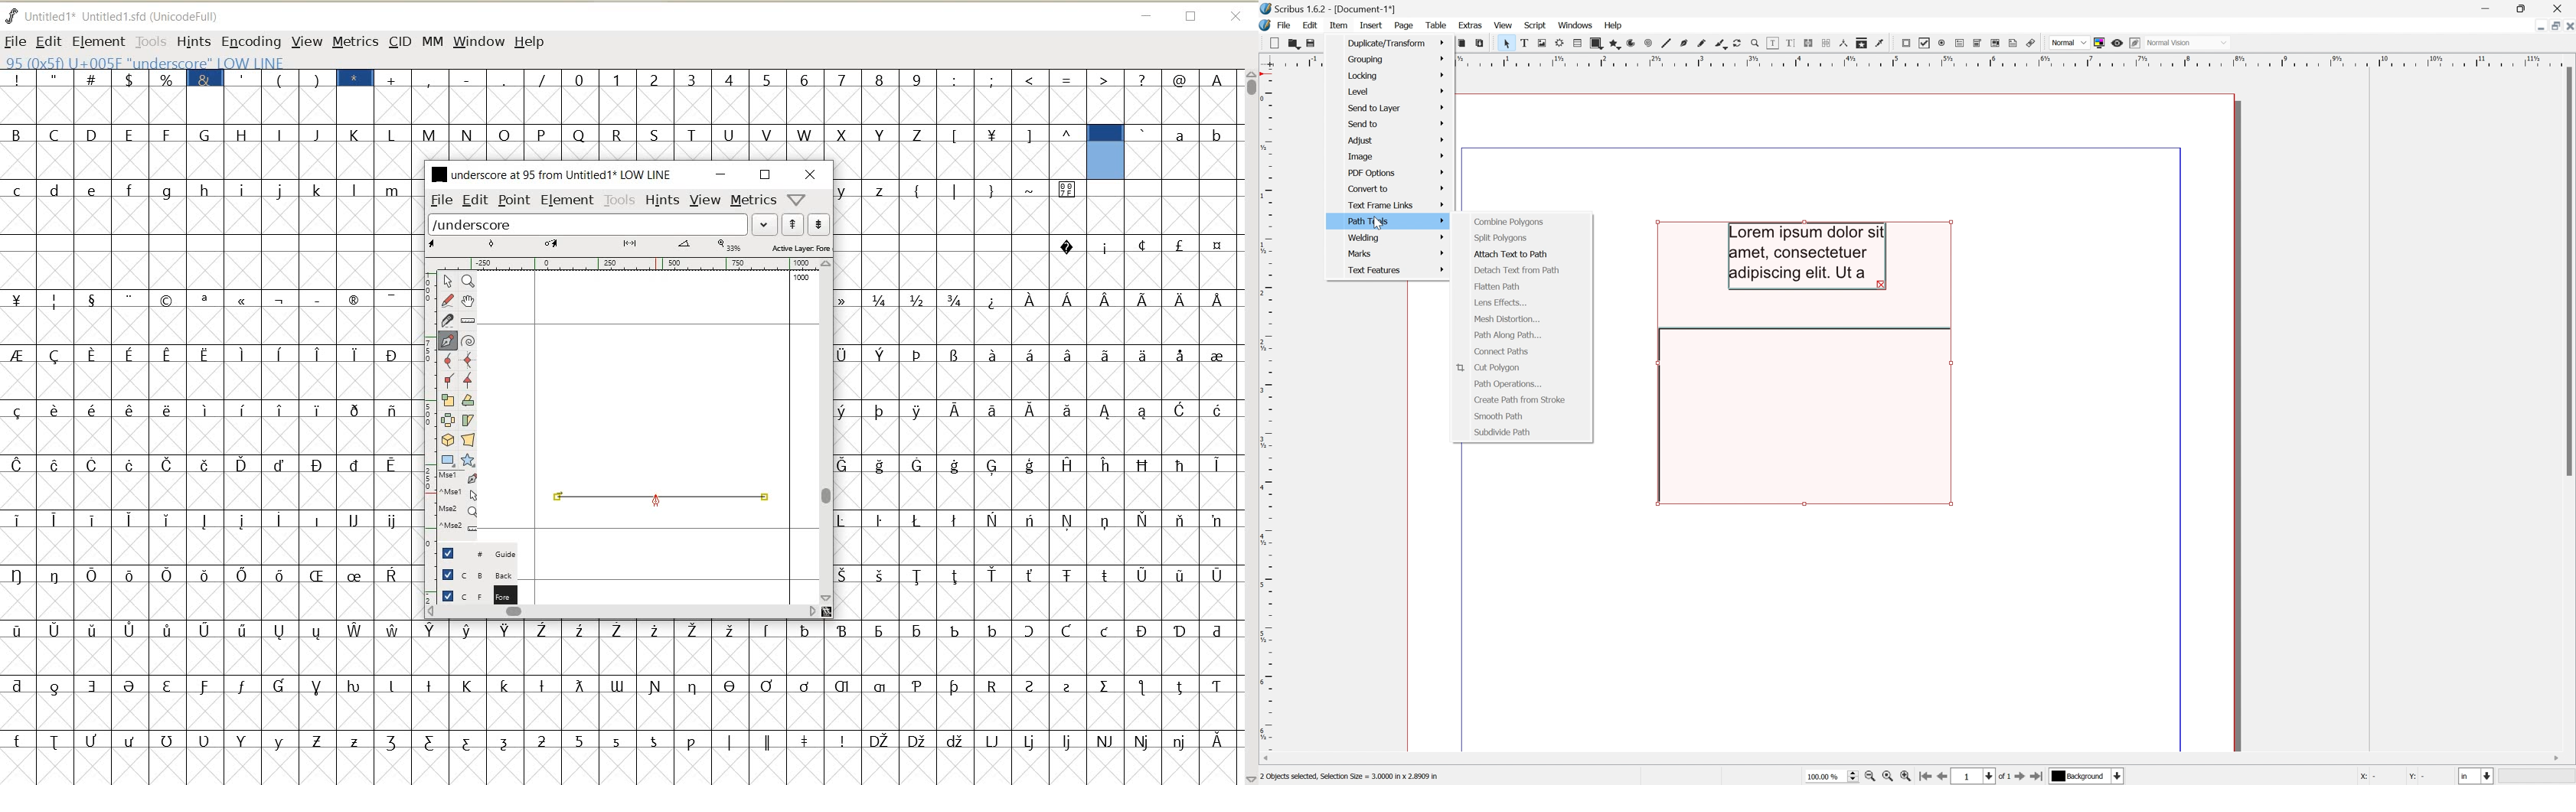  I want to click on Restore down, so click(2551, 26).